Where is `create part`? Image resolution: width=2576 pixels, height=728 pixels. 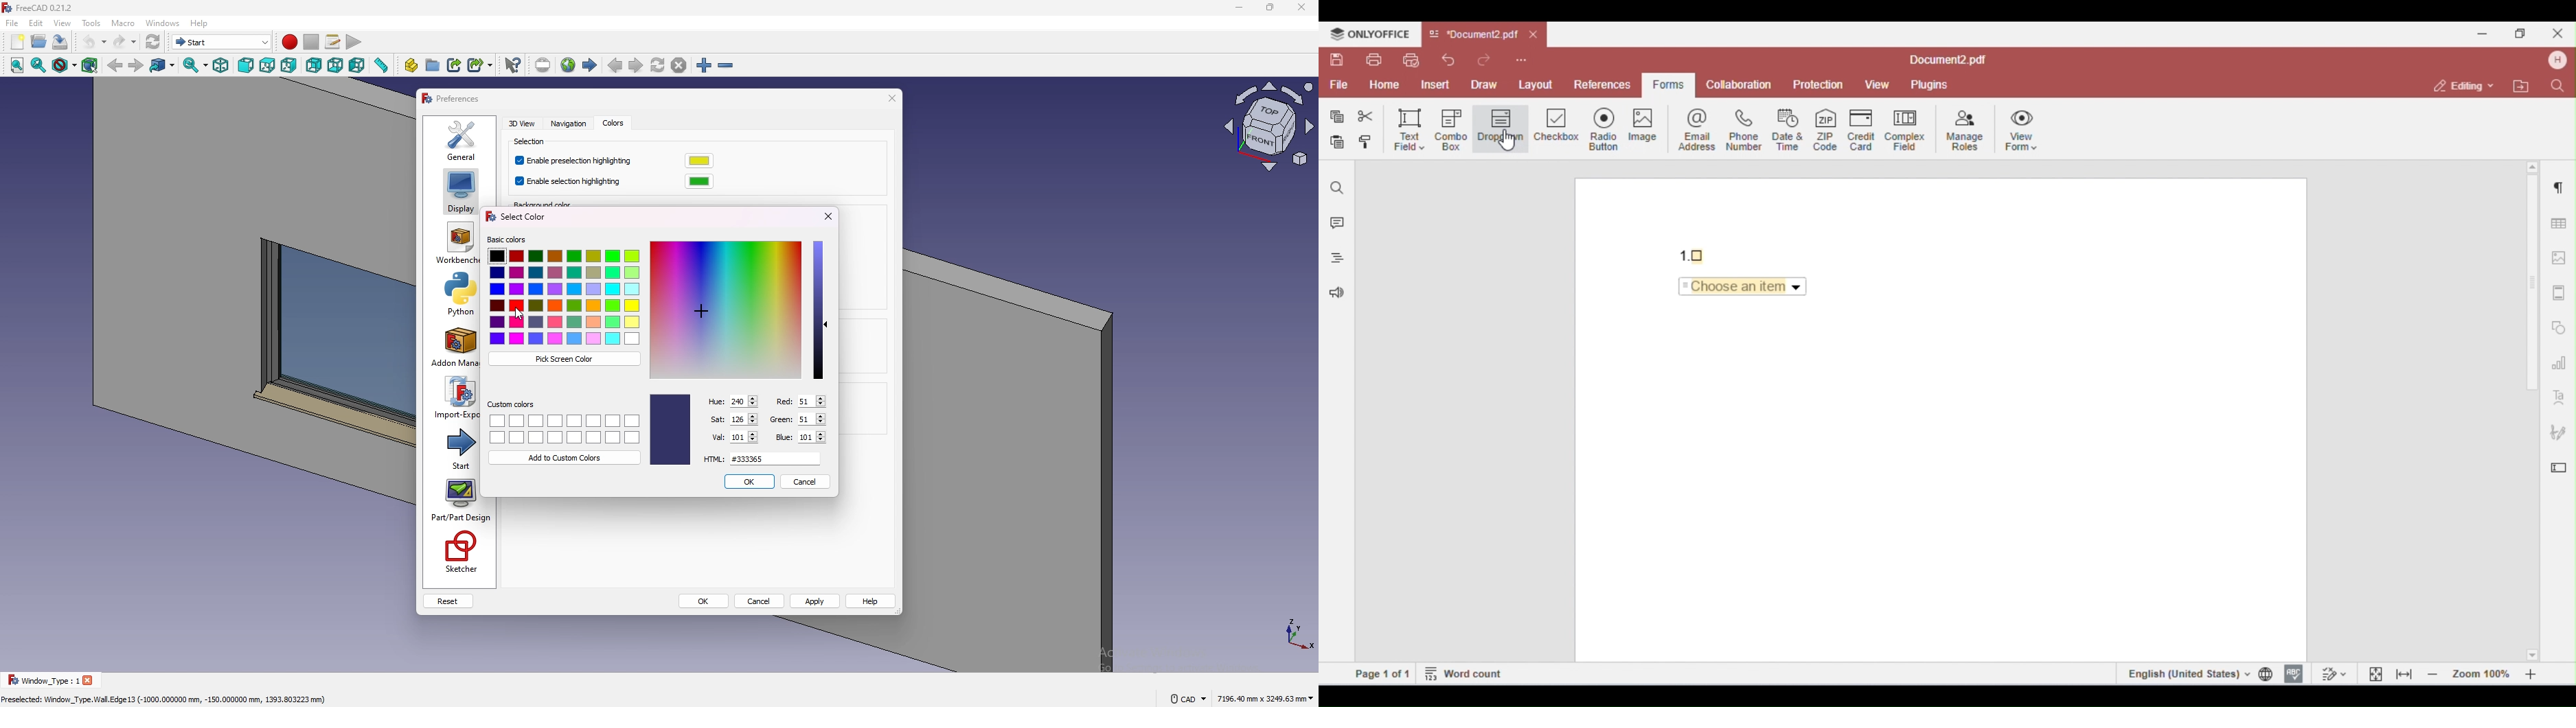
create part is located at coordinates (411, 65).